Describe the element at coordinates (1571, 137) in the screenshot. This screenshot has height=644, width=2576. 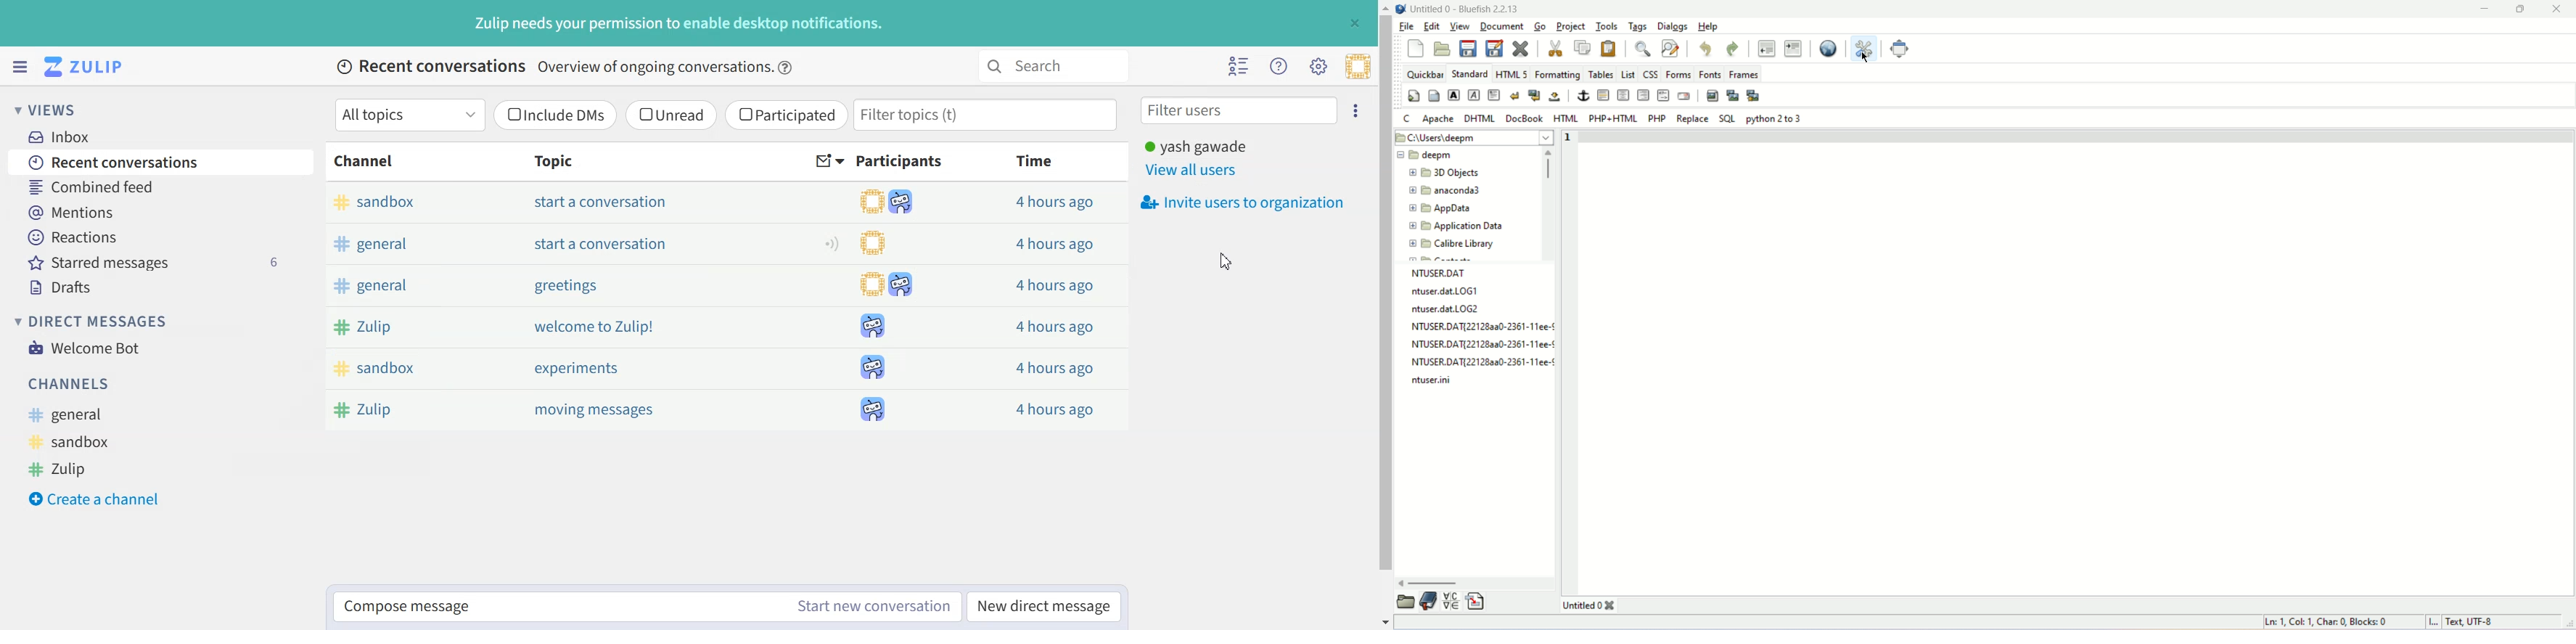
I see `line number` at that location.